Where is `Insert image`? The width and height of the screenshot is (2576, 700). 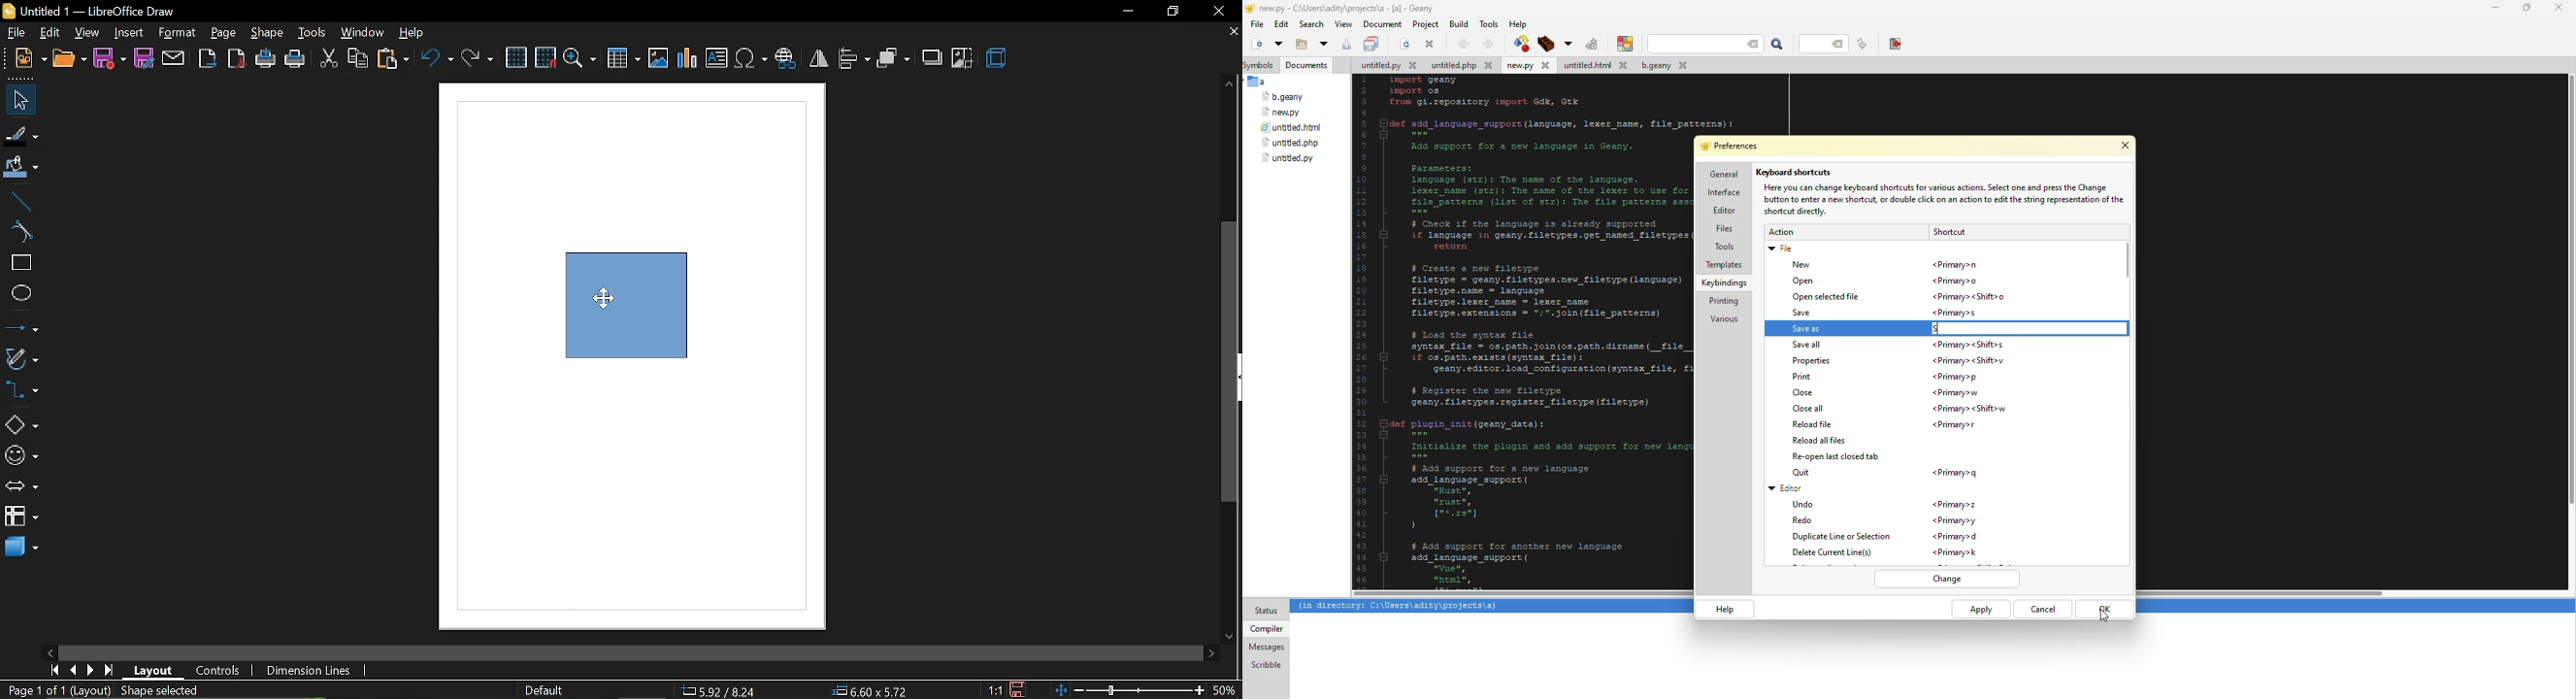
Insert image is located at coordinates (658, 58).